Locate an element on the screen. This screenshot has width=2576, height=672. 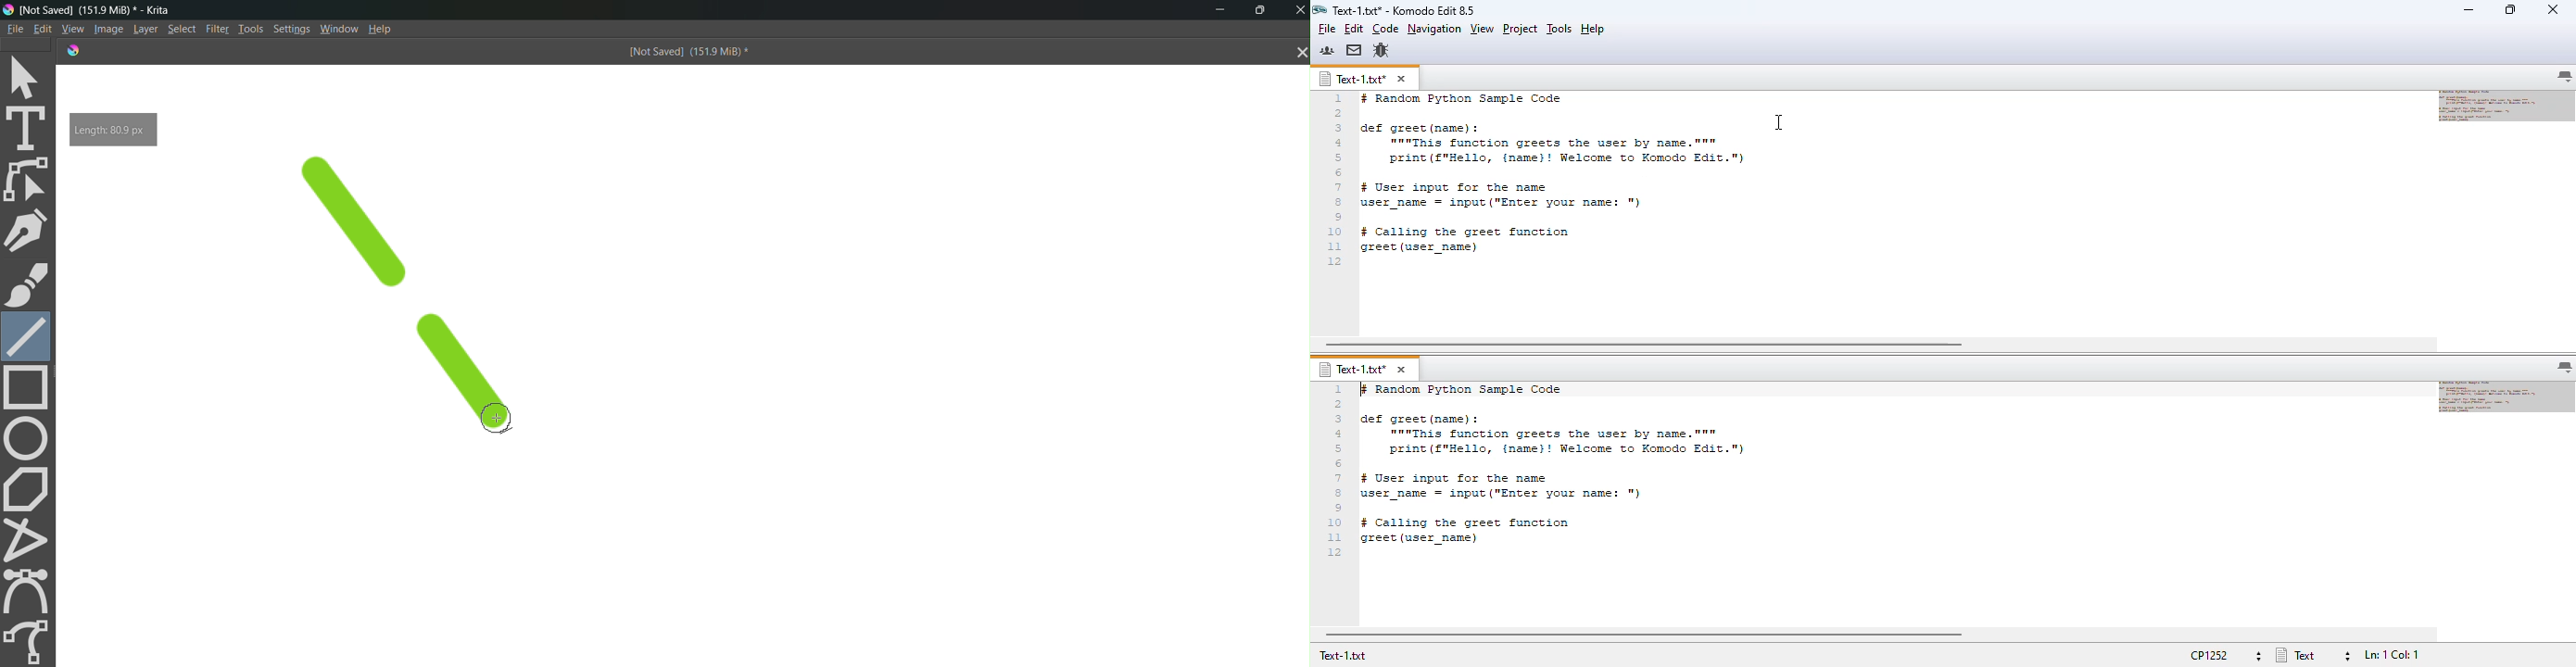
line is located at coordinates (26, 334).